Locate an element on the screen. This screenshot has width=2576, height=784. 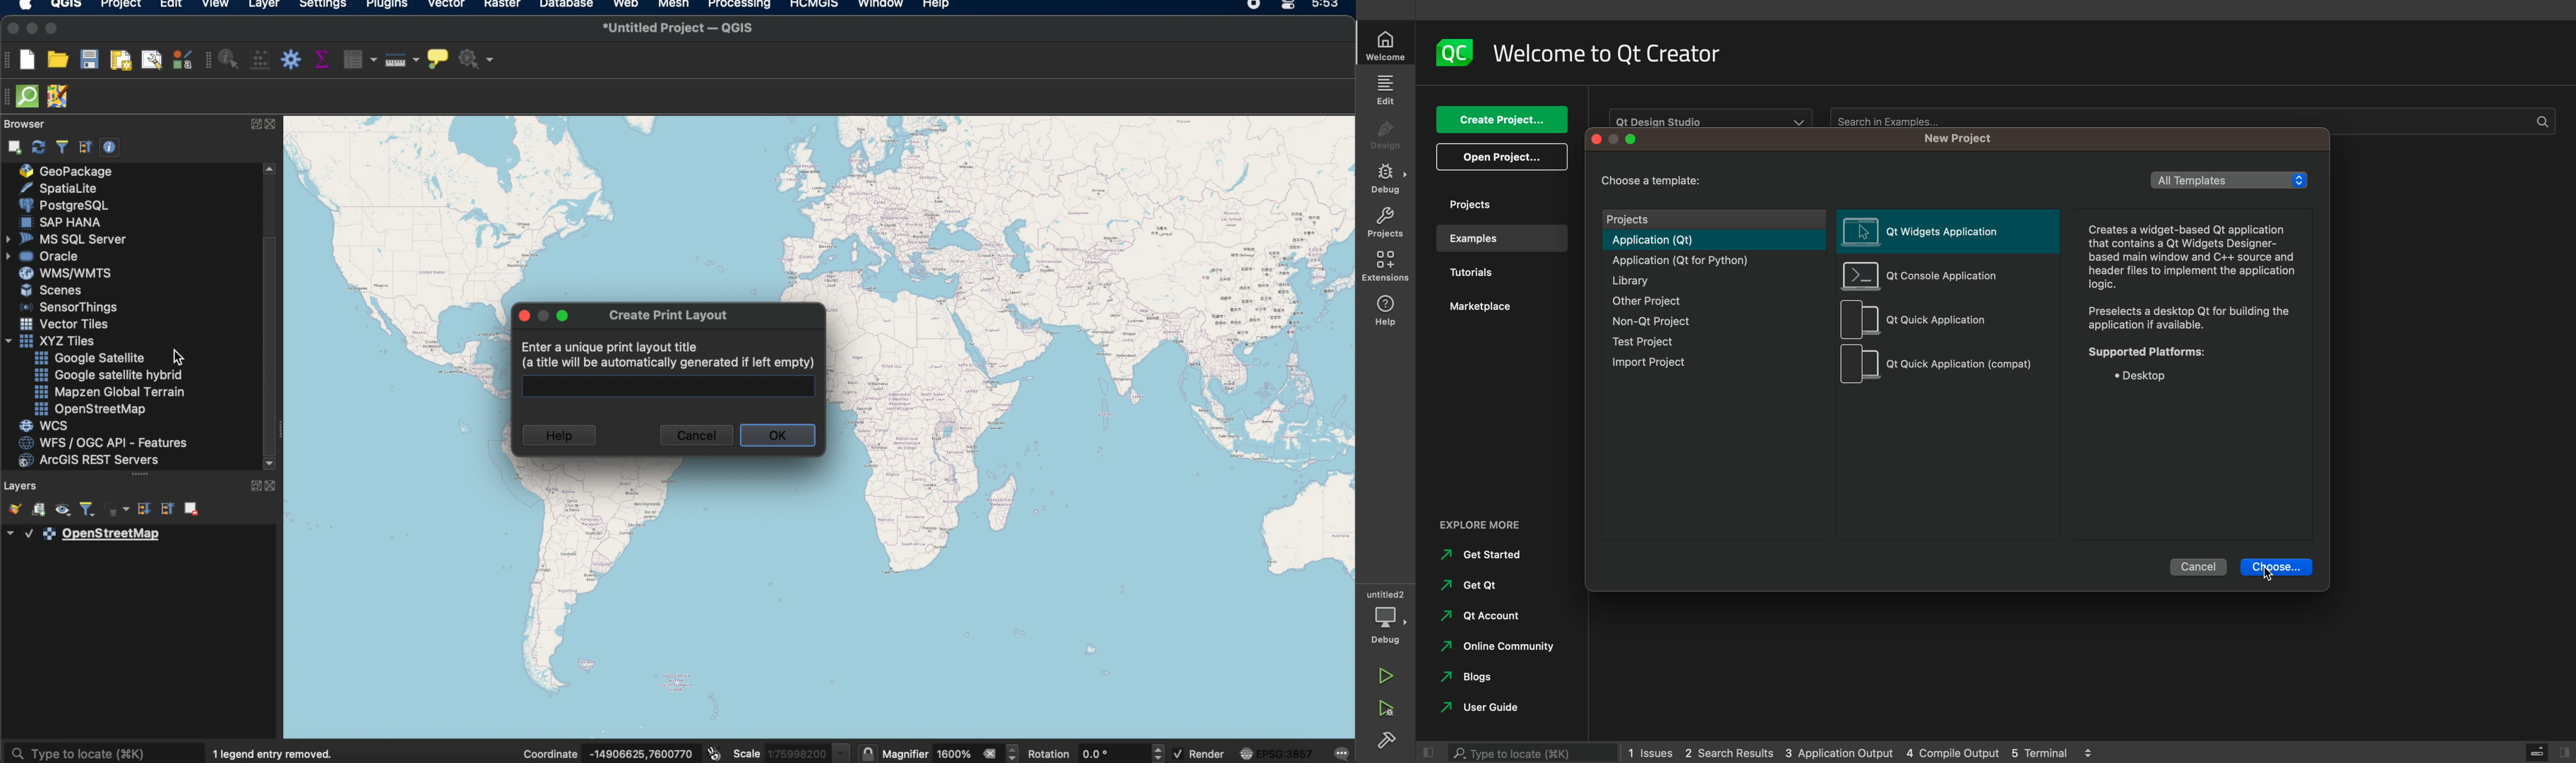
projects is located at coordinates (1496, 204).